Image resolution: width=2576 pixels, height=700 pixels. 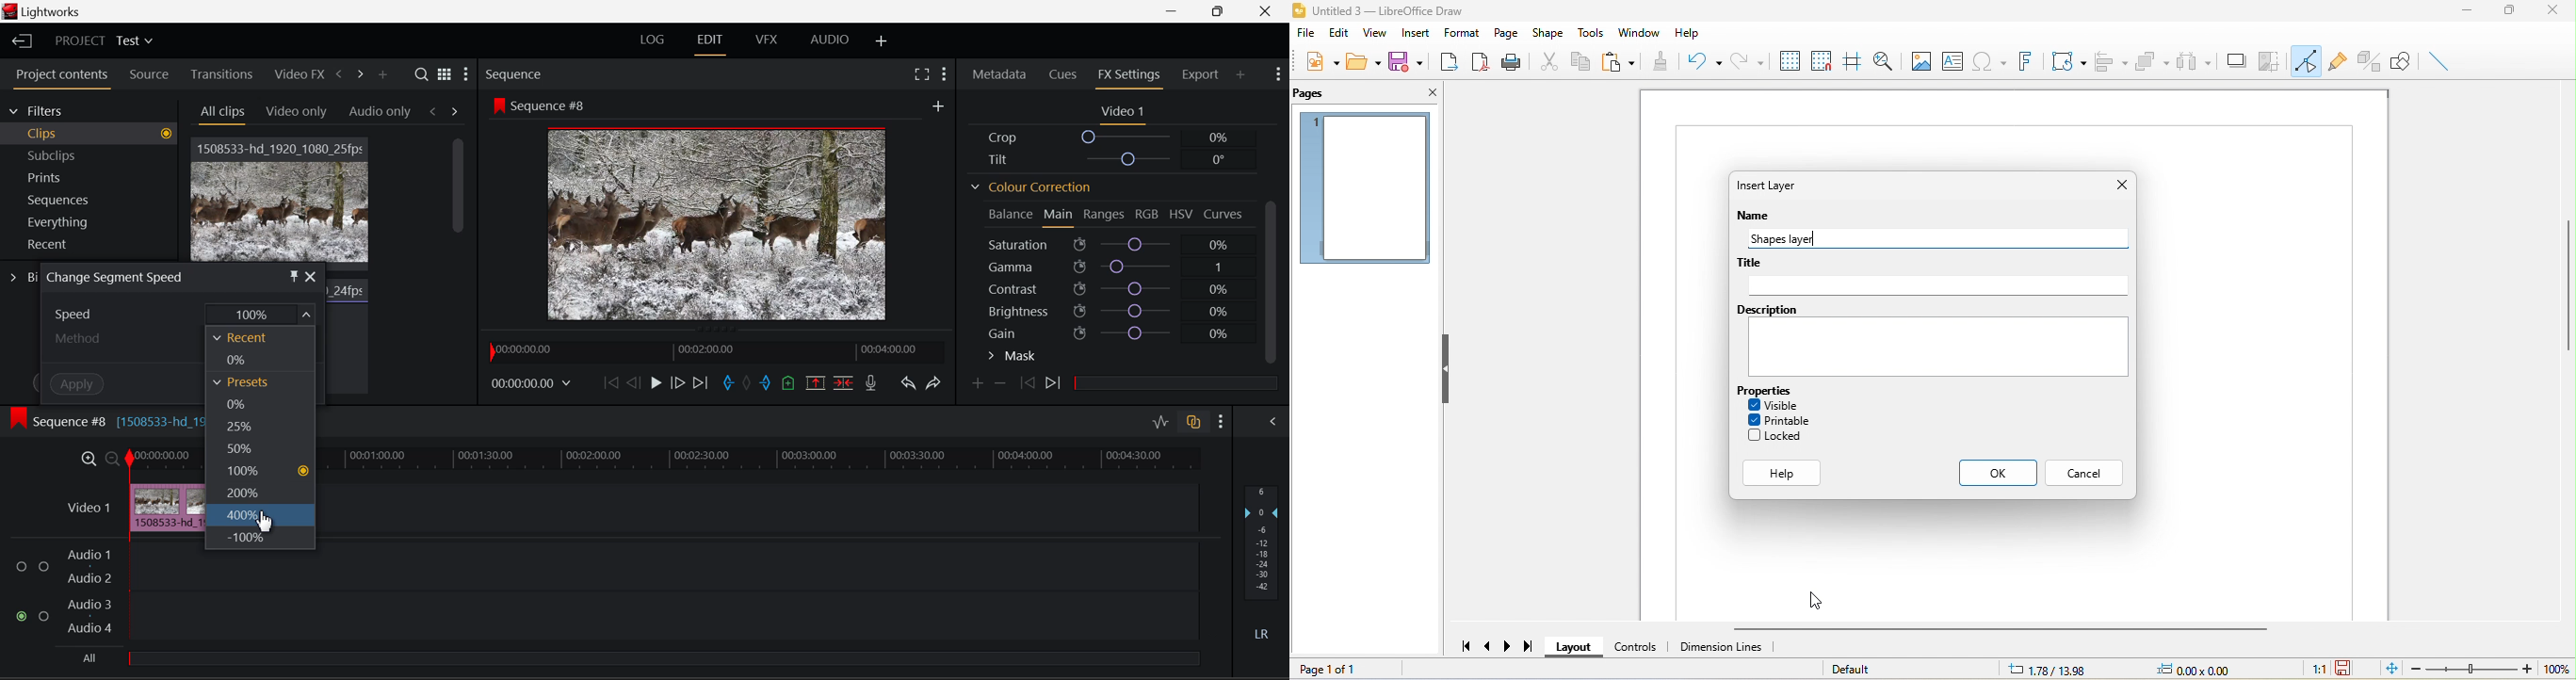 I want to click on Movement between Tabs, so click(x=445, y=112).